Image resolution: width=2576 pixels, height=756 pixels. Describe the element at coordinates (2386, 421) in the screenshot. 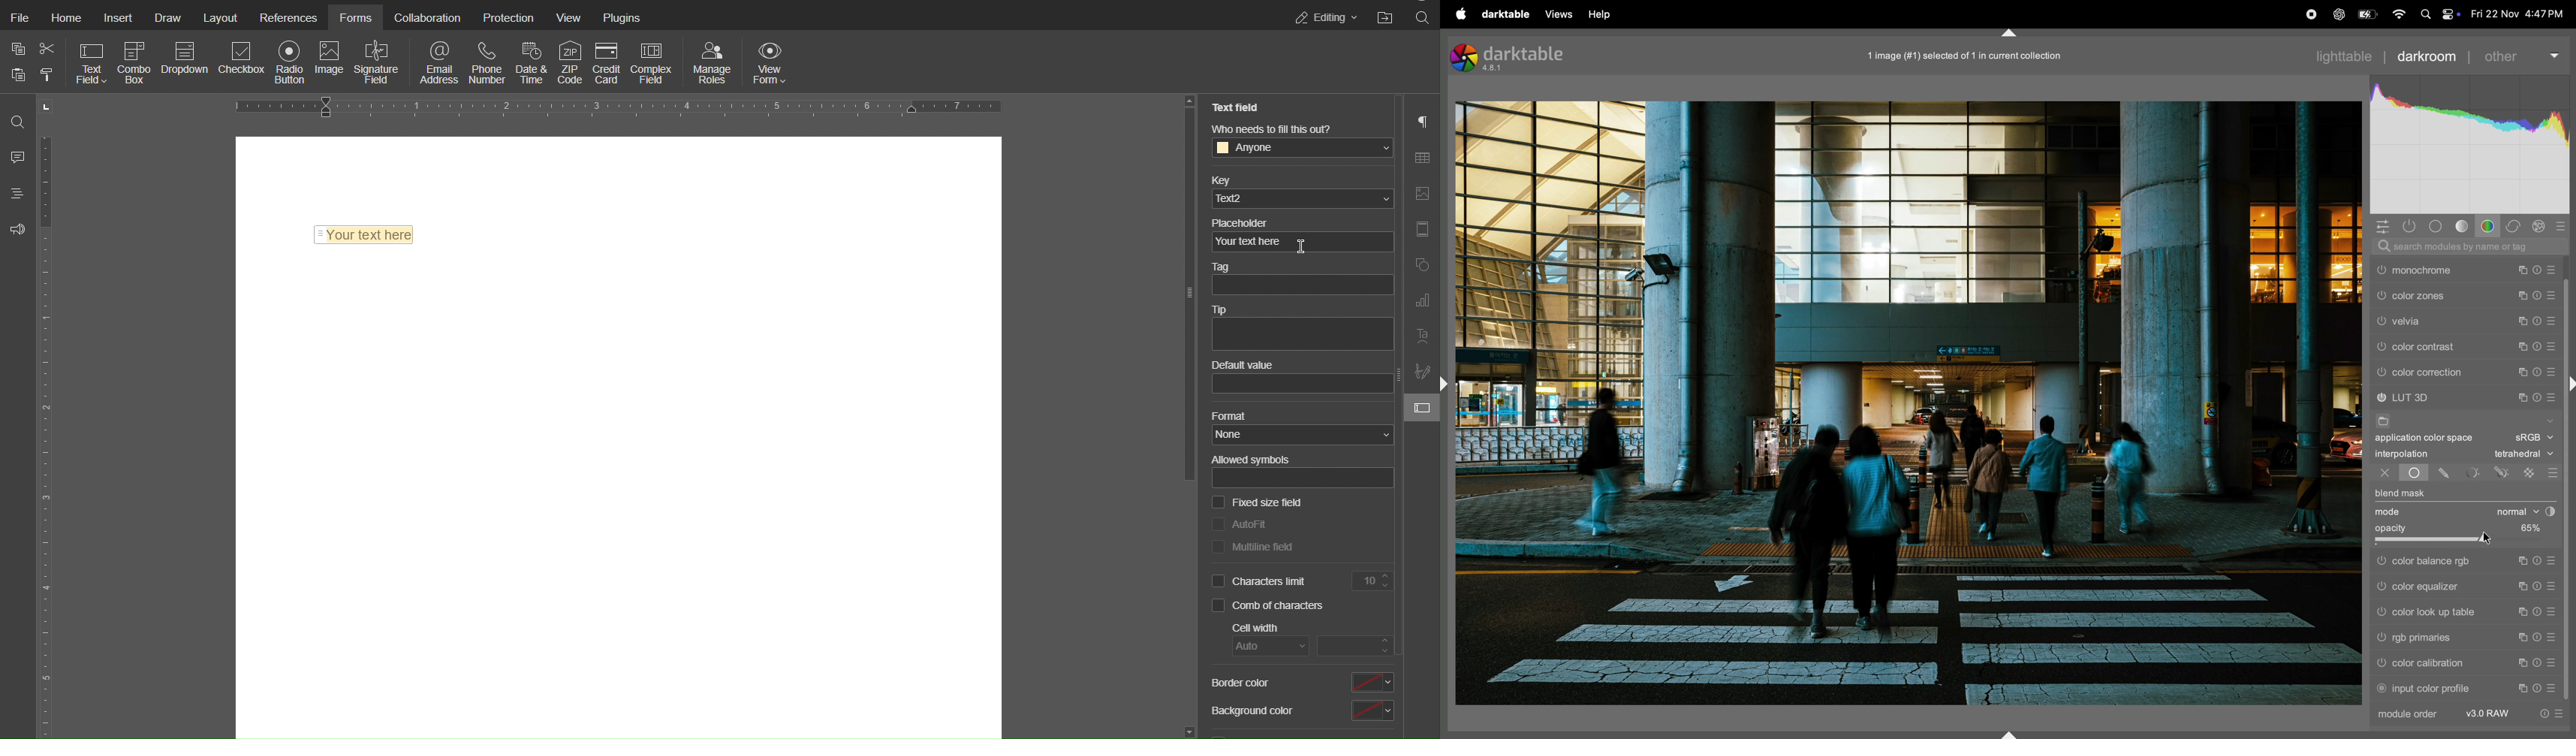

I see `file` at that location.